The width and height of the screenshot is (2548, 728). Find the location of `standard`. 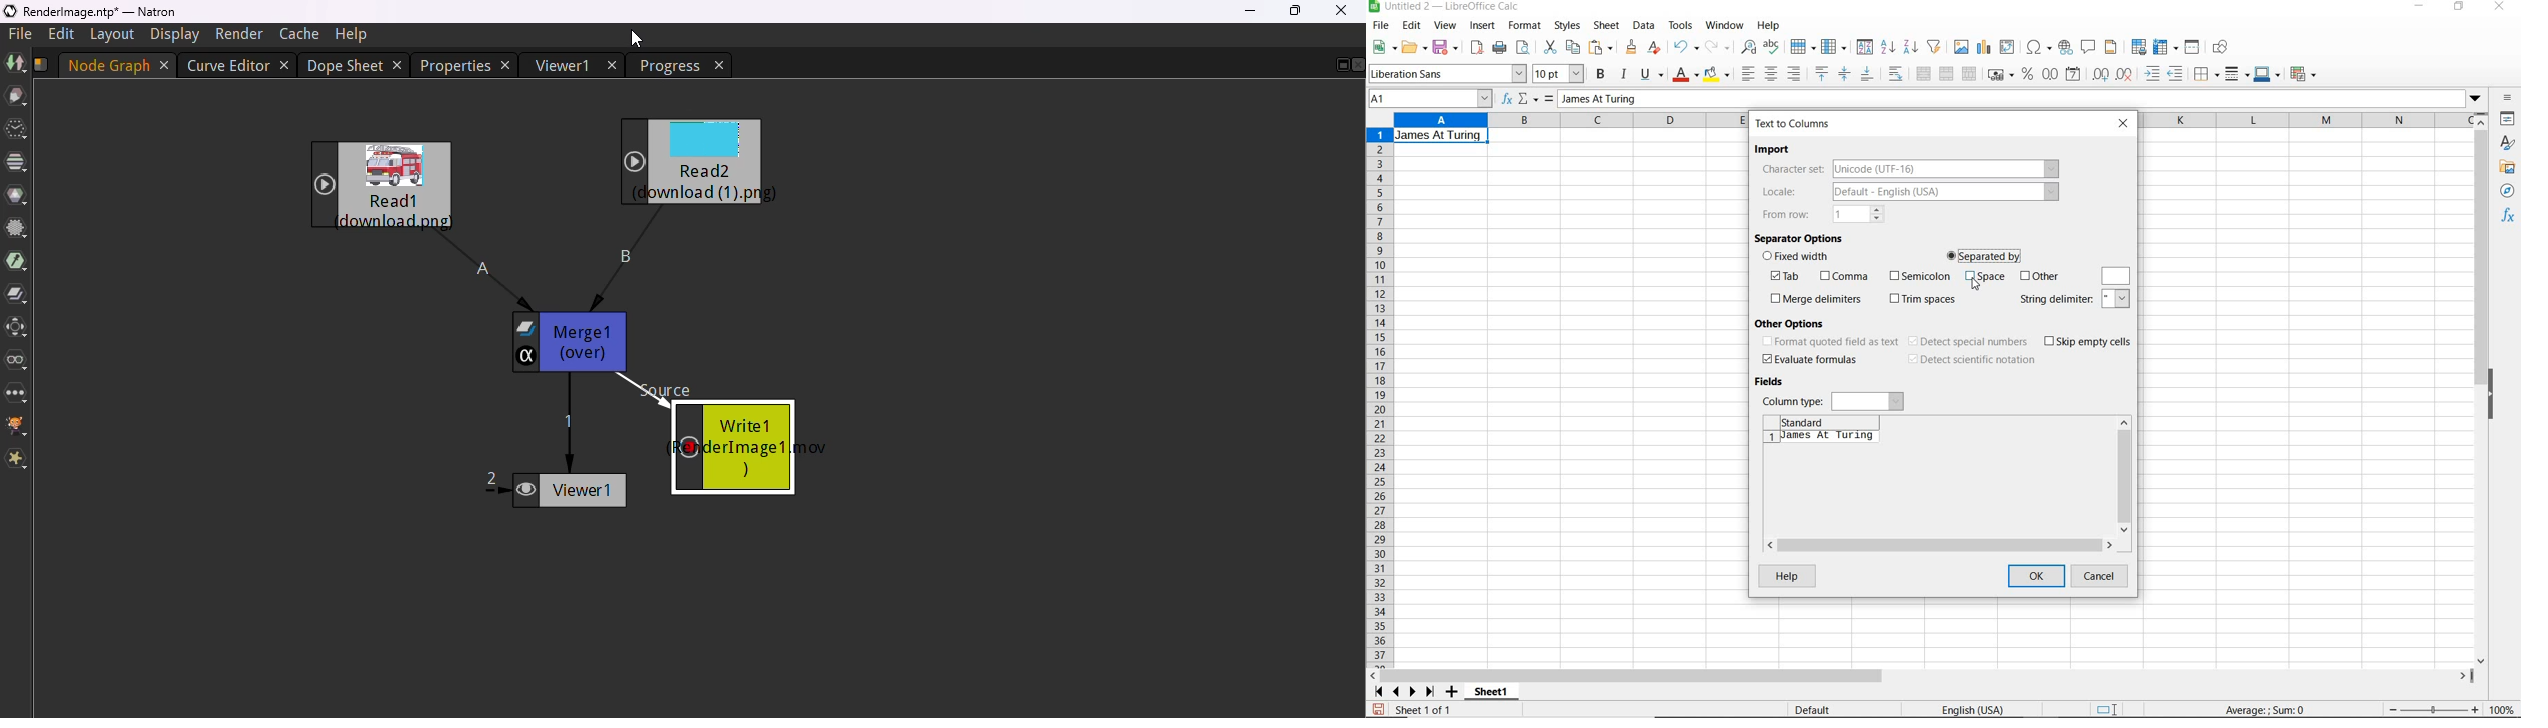

standard is located at coordinates (1818, 420).